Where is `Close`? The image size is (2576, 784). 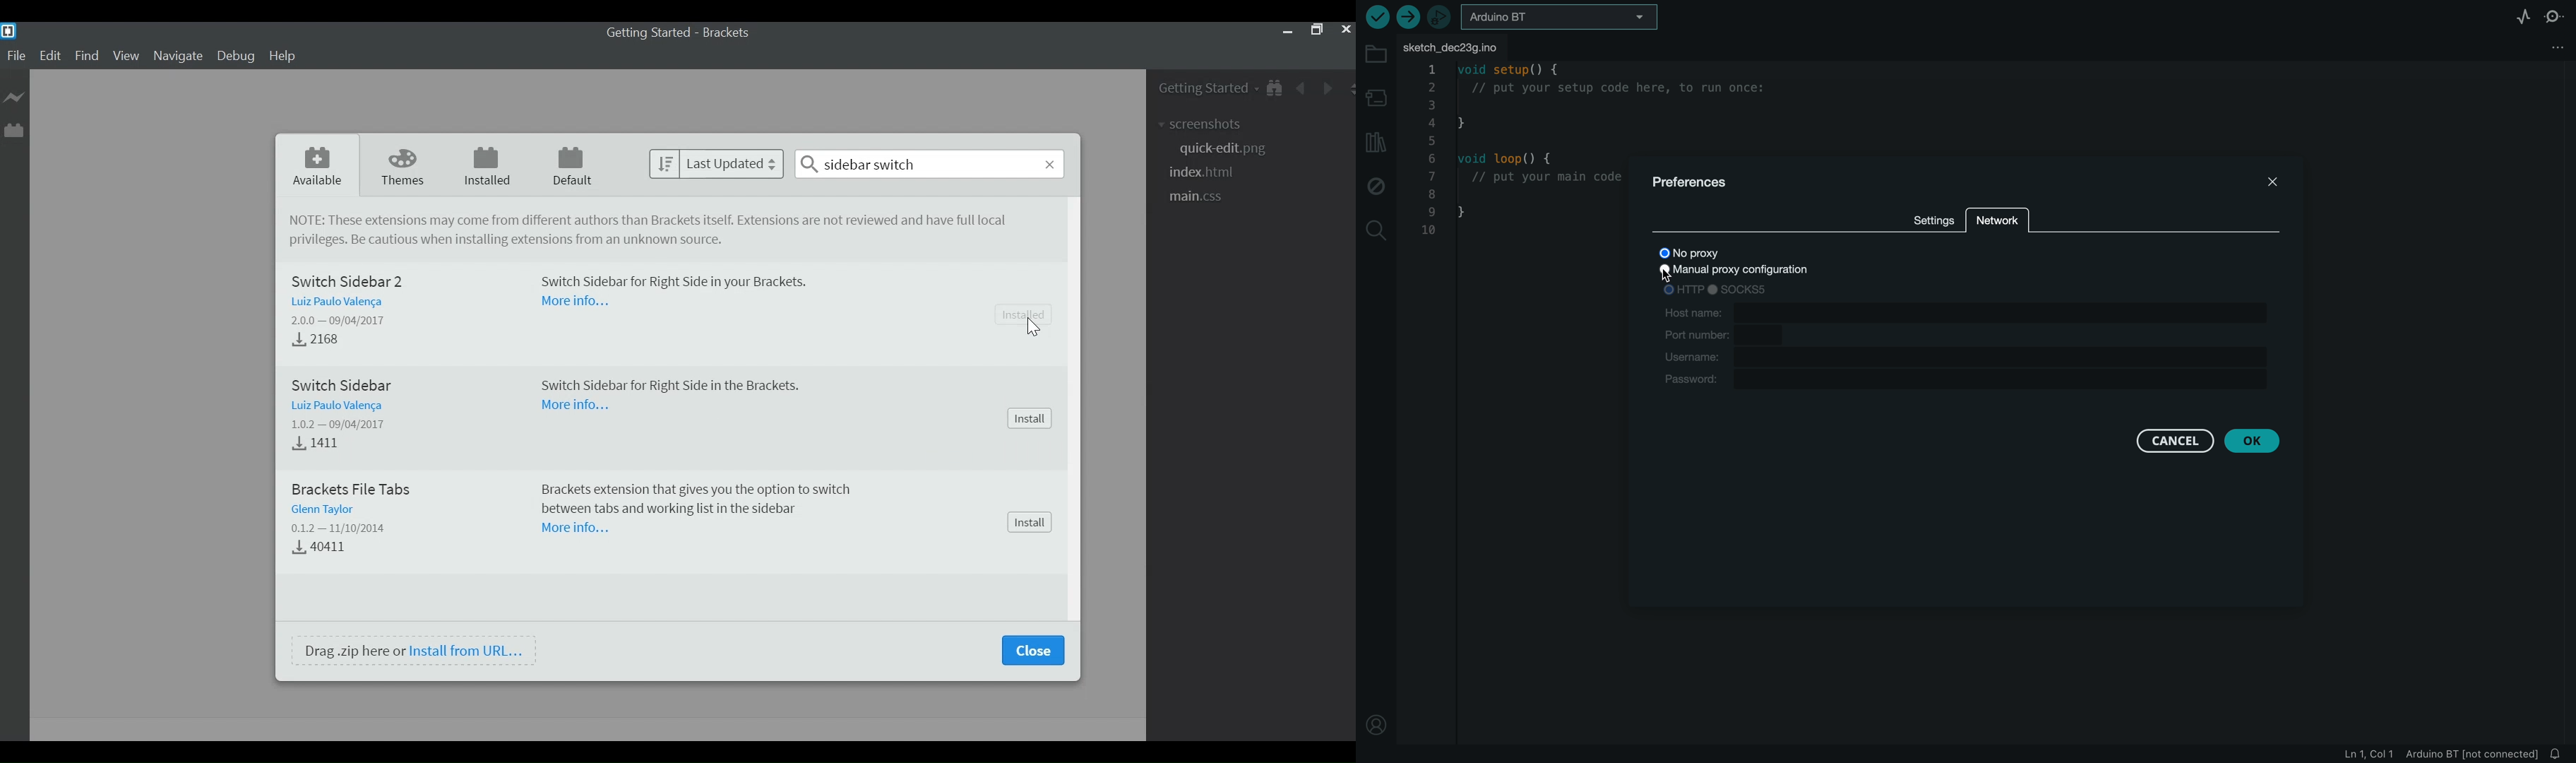
Close is located at coordinates (1032, 651).